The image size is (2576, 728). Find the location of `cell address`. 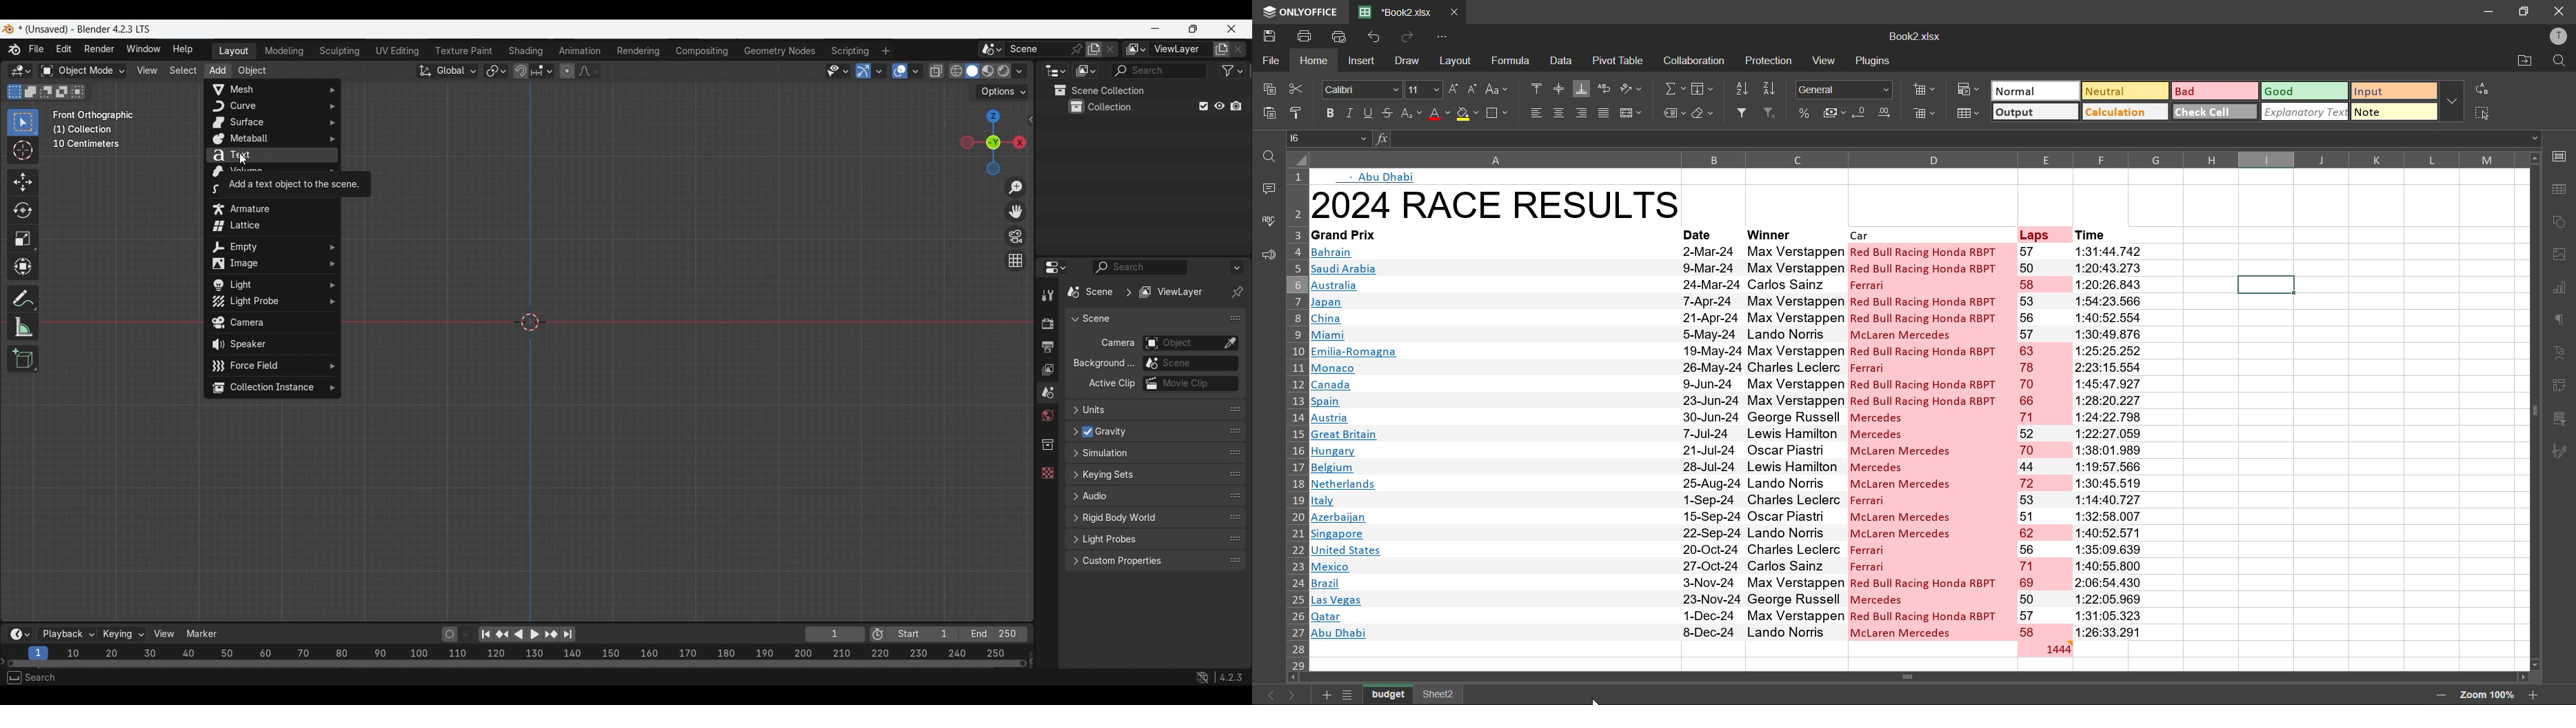

cell address is located at coordinates (1328, 137).